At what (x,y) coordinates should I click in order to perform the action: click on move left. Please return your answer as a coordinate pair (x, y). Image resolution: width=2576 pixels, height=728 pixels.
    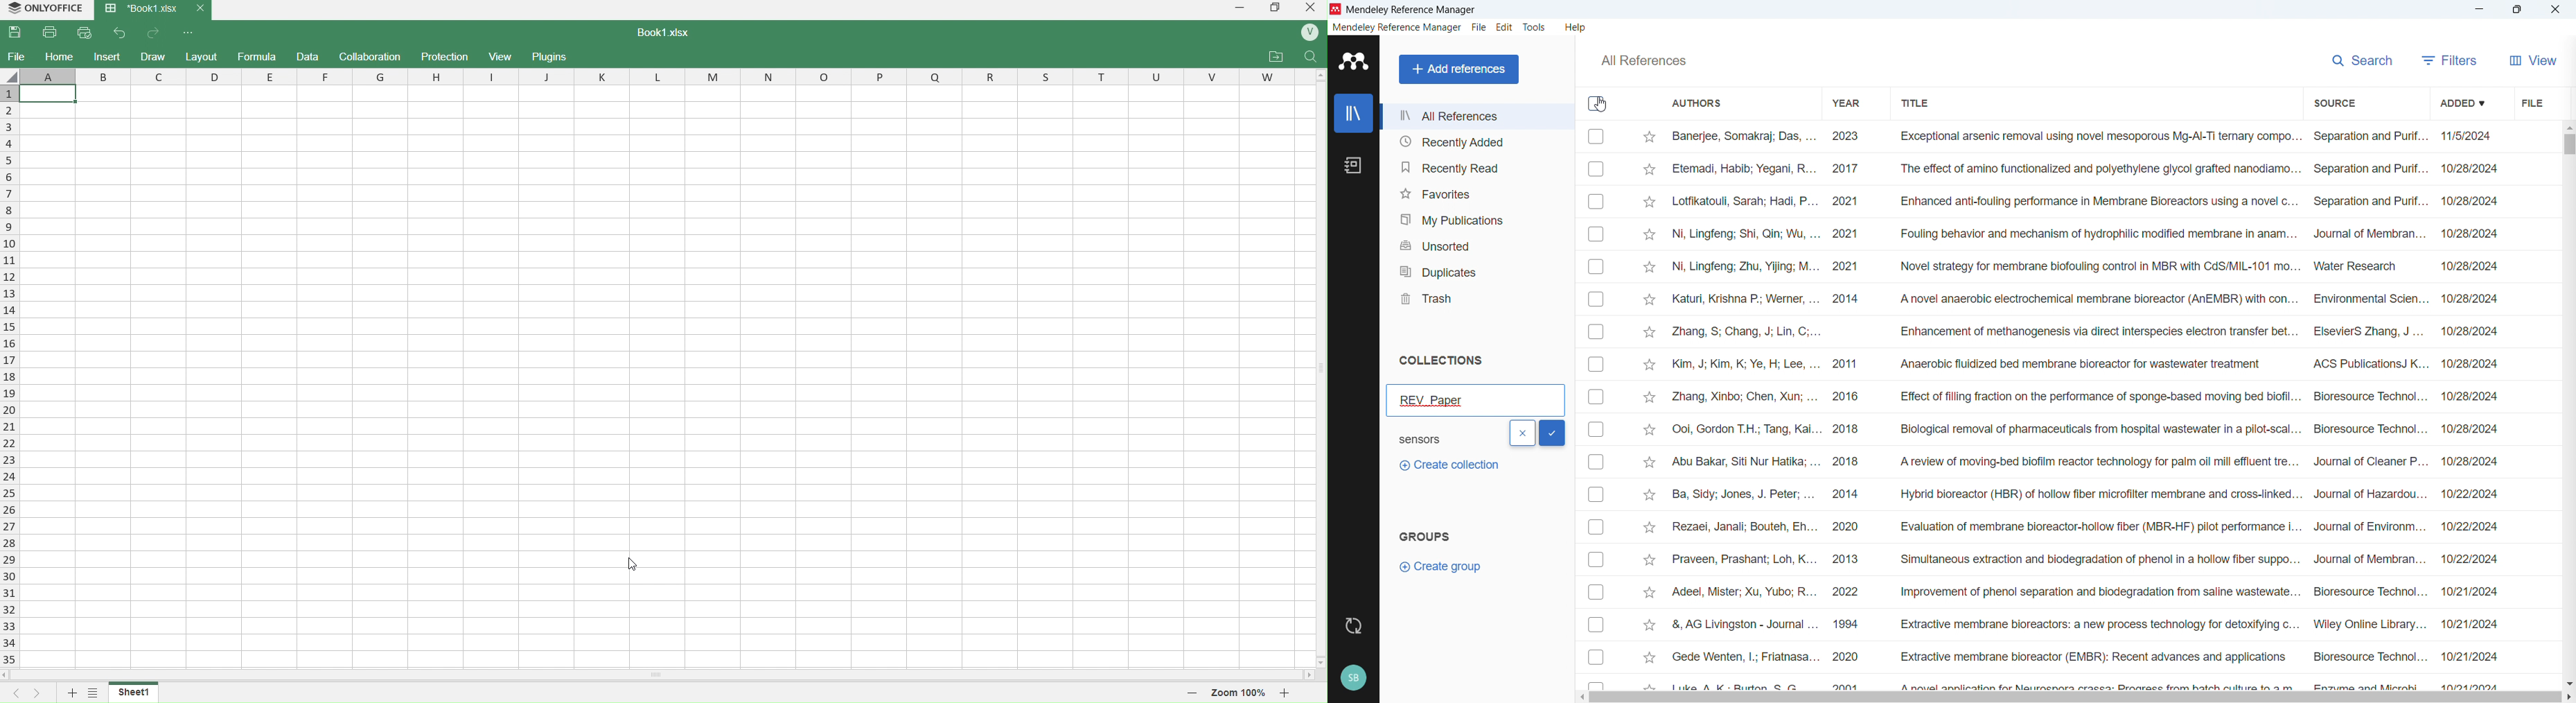
    Looking at the image, I should click on (8, 675).